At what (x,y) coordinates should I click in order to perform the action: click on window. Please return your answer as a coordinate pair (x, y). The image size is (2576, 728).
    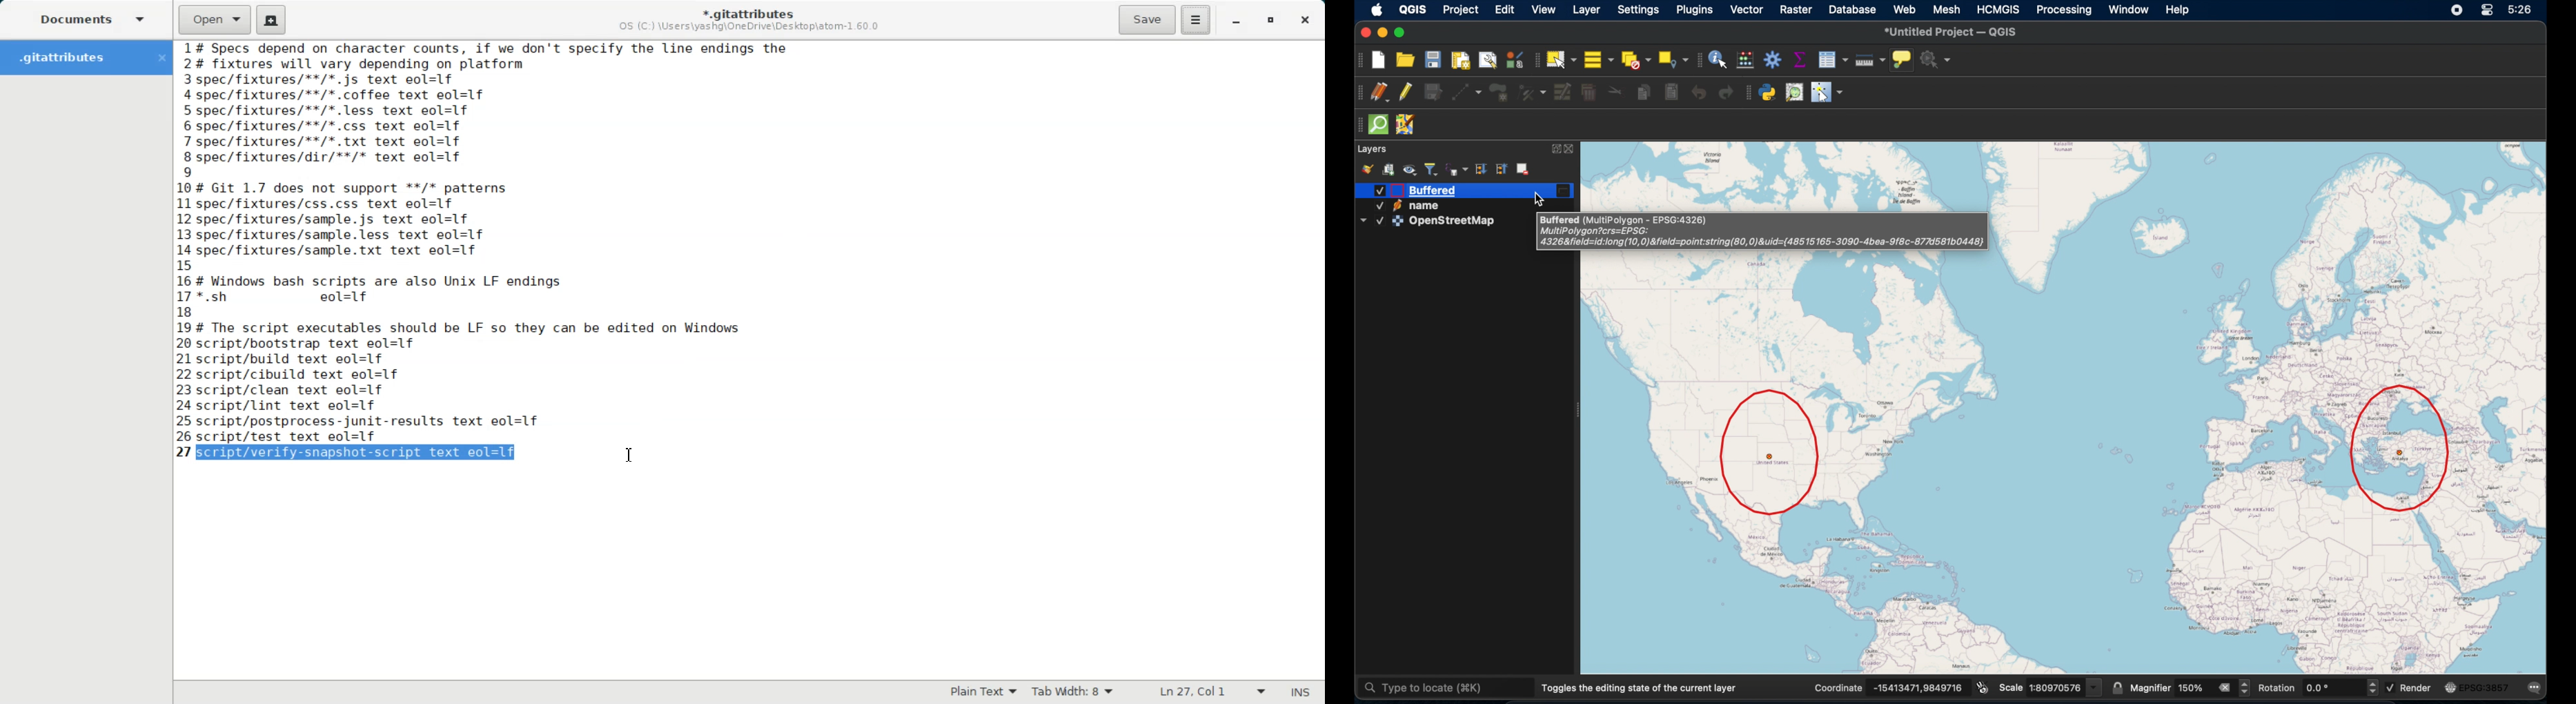
    Looking at the image, I should click on (2127, 9).